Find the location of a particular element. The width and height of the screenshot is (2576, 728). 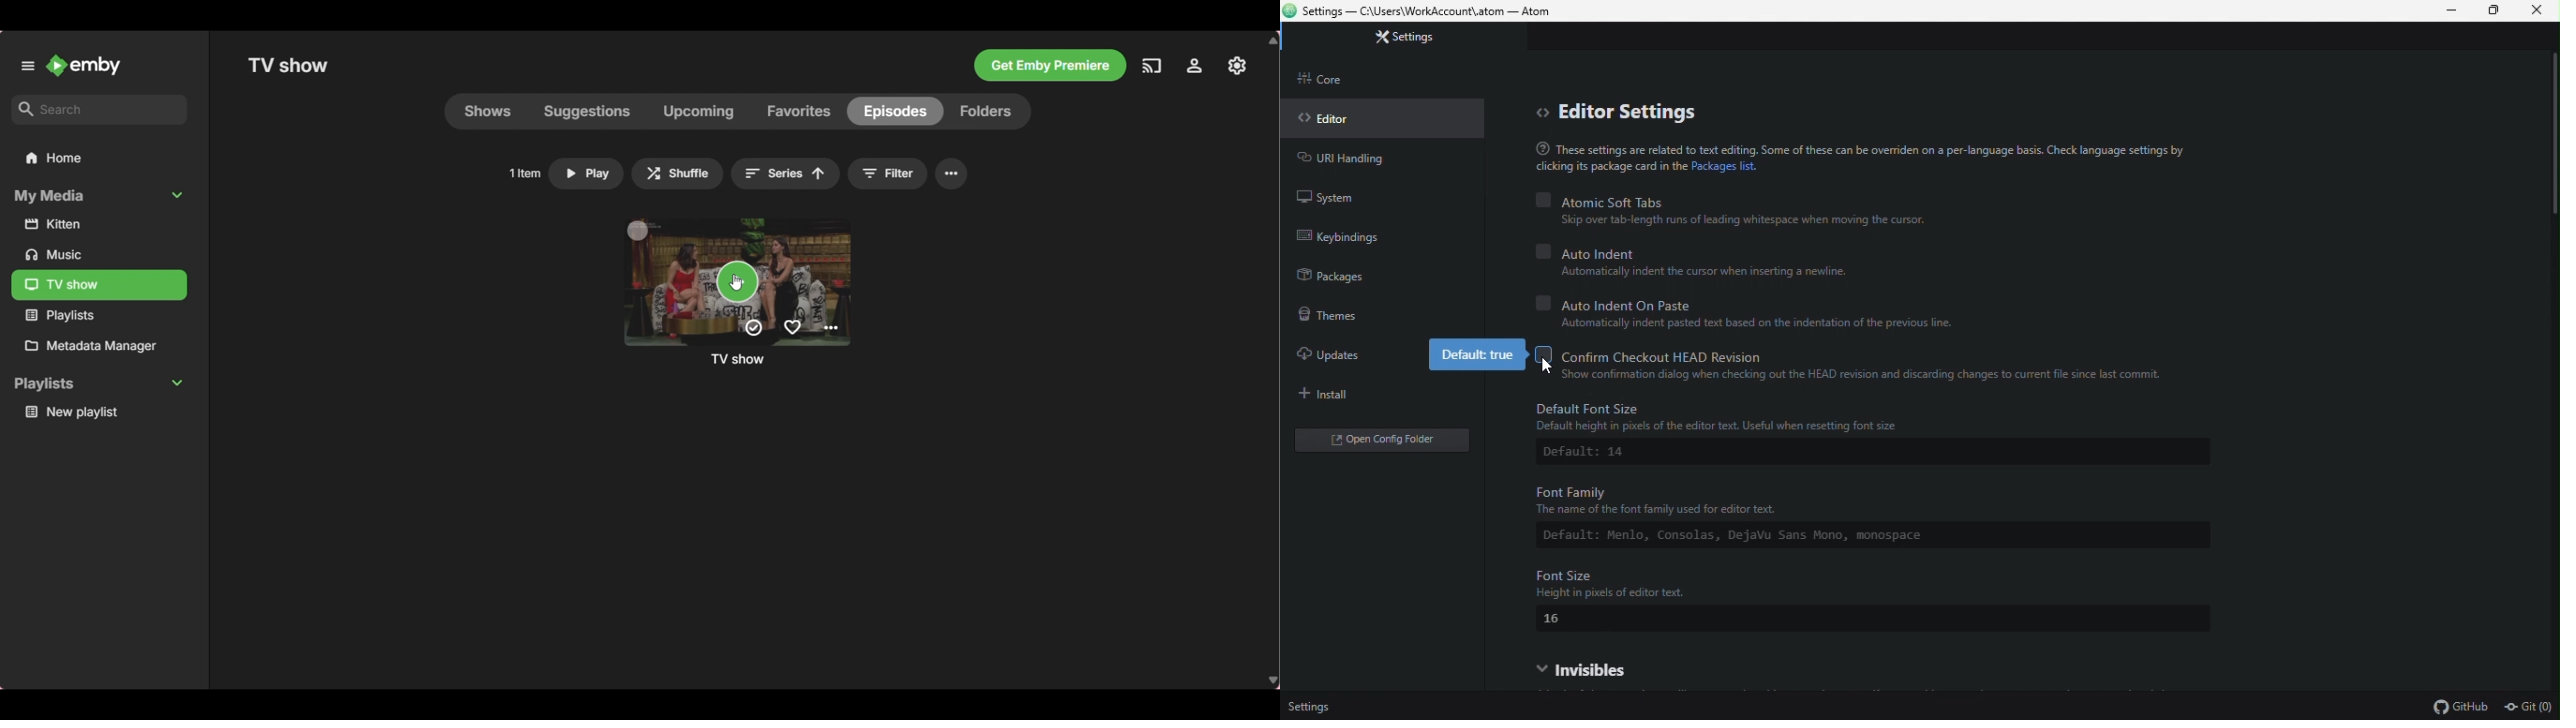

Settings is located at coordinates (957, 173).